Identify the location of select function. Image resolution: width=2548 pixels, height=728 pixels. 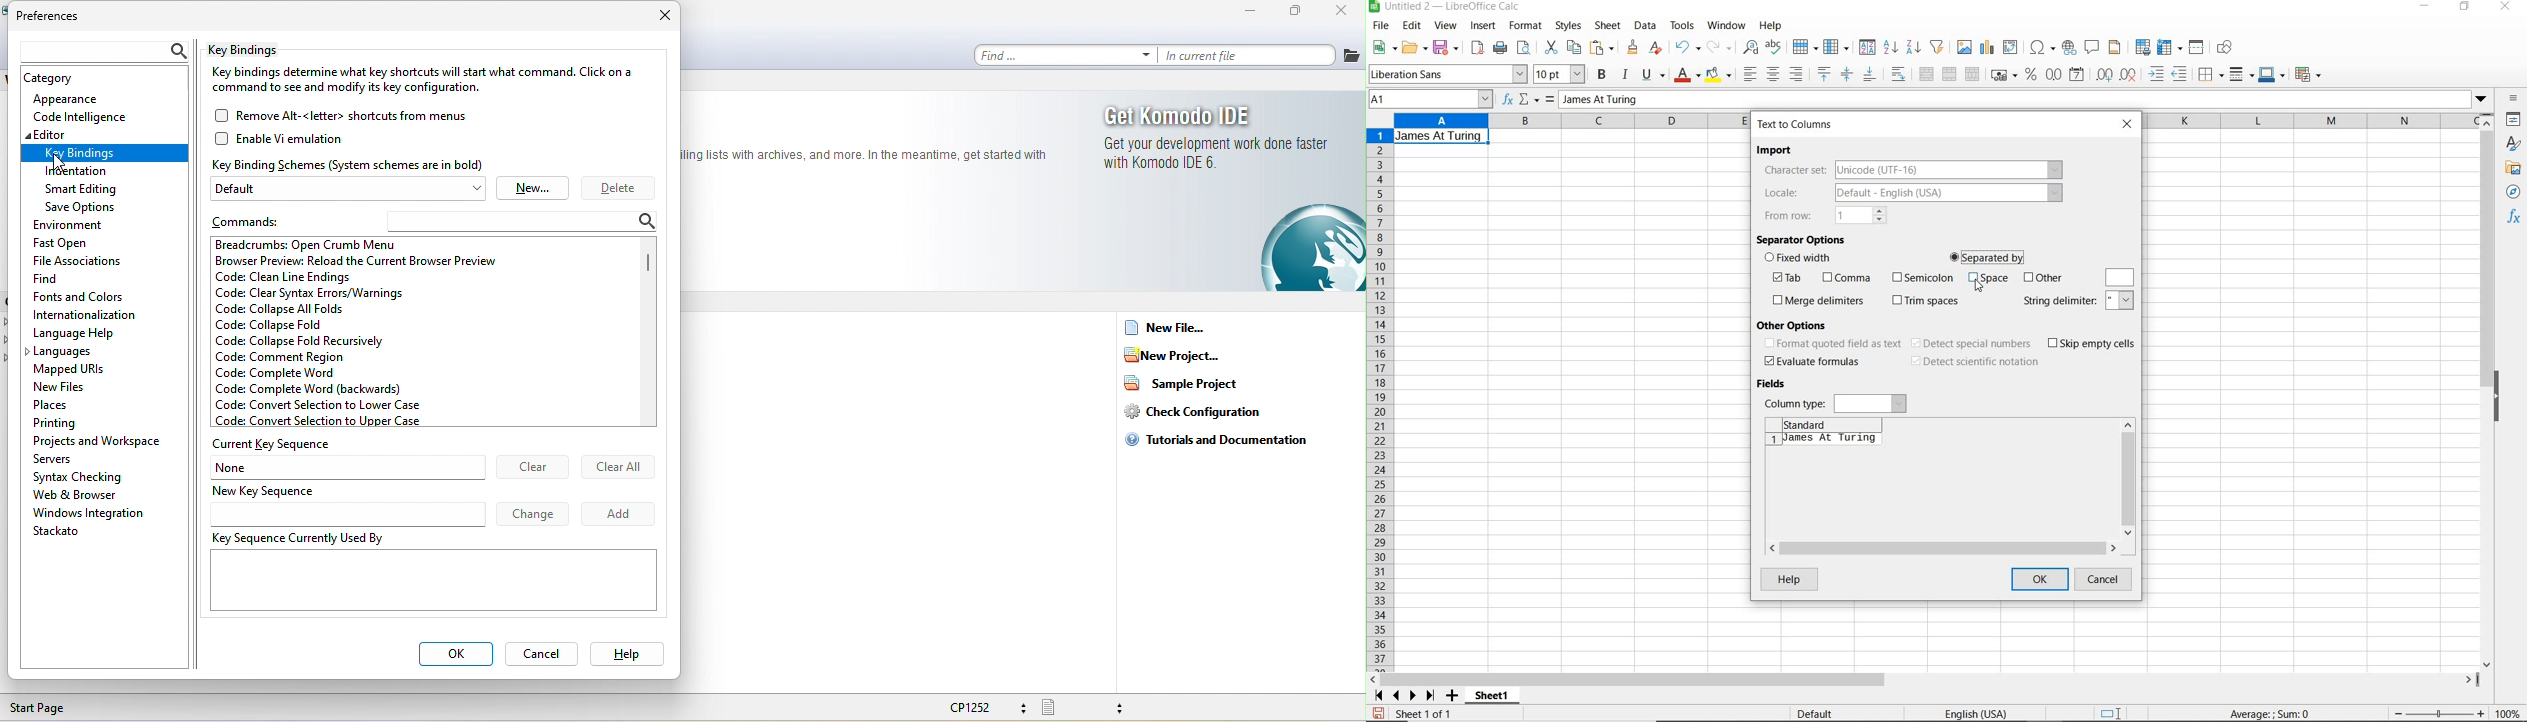
(1530, 100).